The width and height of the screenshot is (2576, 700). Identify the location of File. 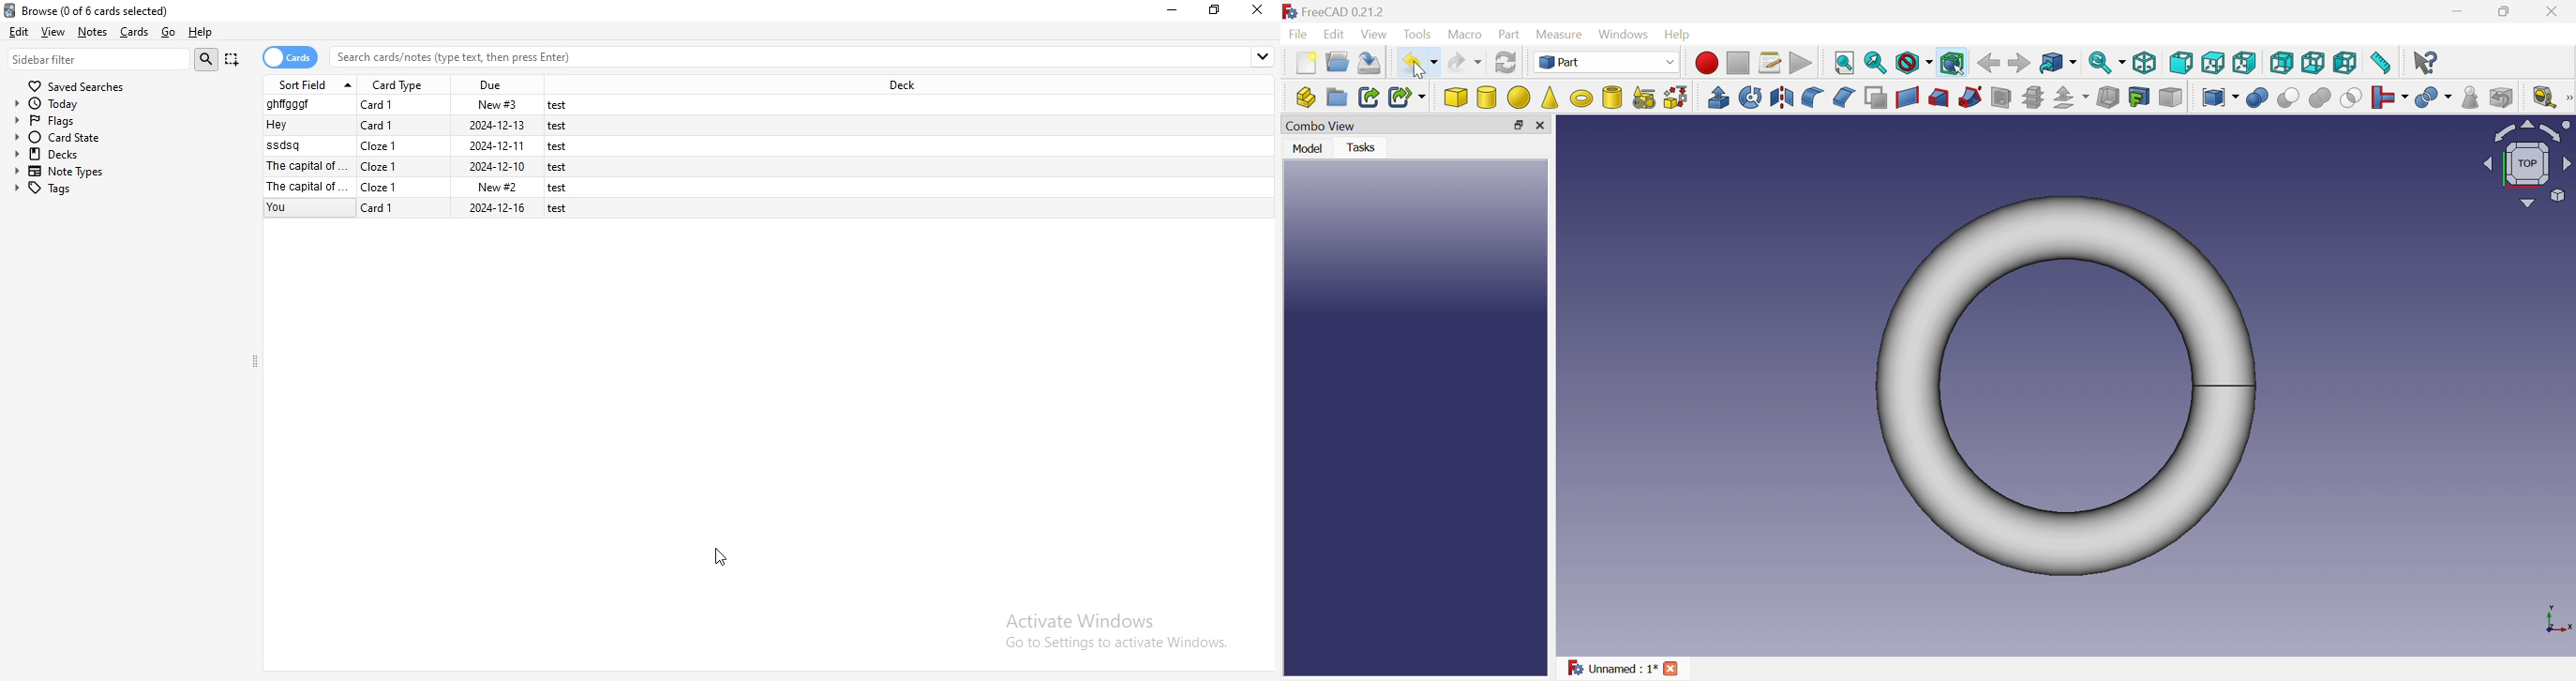
(425, 105).